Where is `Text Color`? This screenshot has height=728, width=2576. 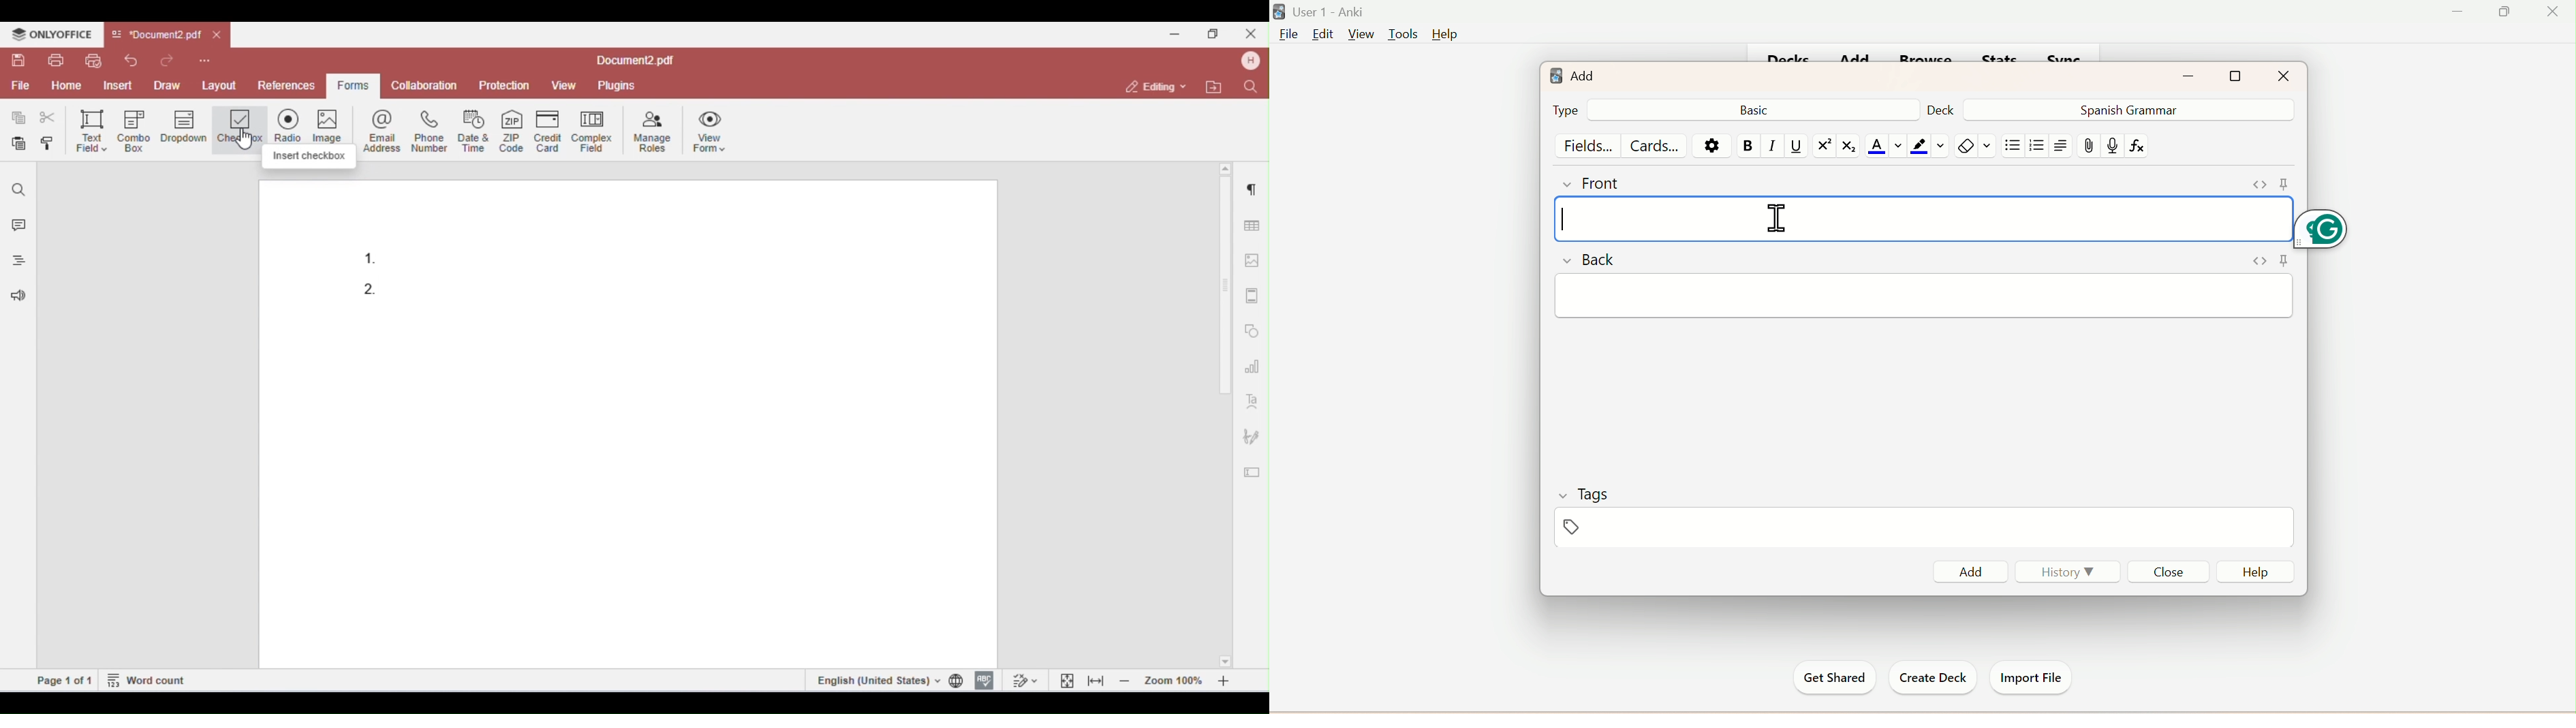 Text Color is located at coordinates (1884, 146).